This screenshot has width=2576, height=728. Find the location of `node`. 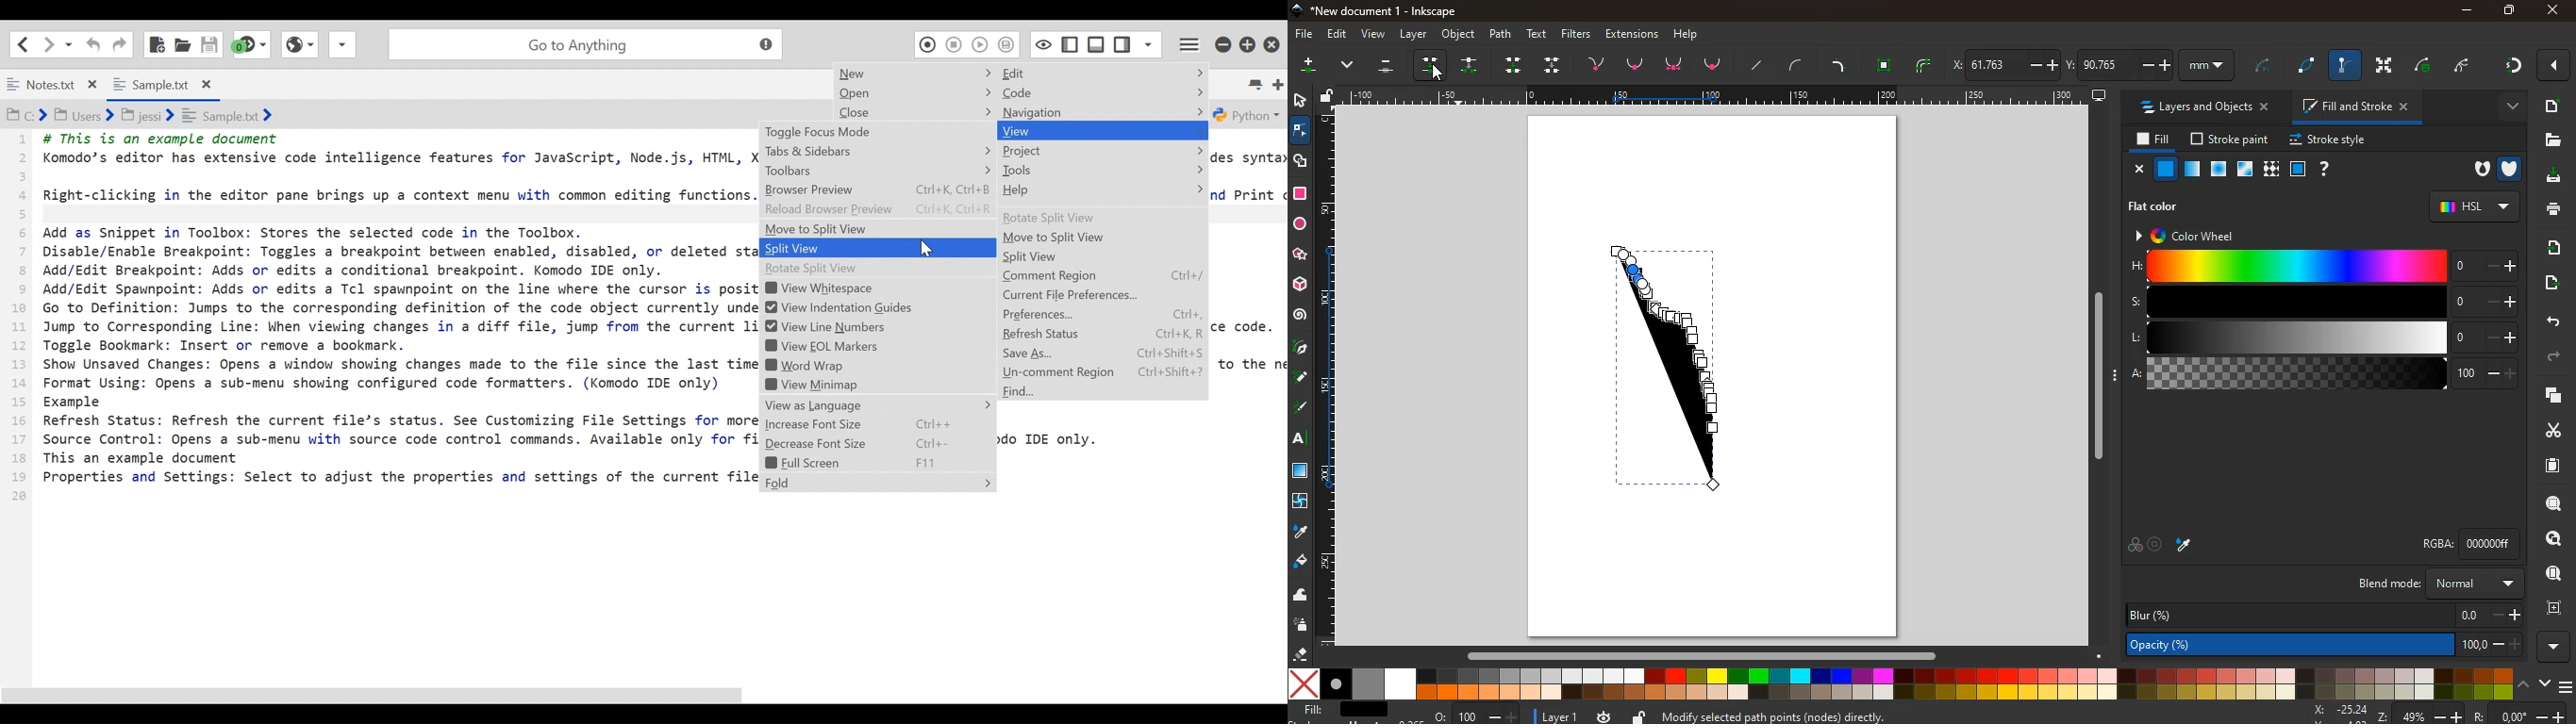

node is located at coordinates (1302, 129).